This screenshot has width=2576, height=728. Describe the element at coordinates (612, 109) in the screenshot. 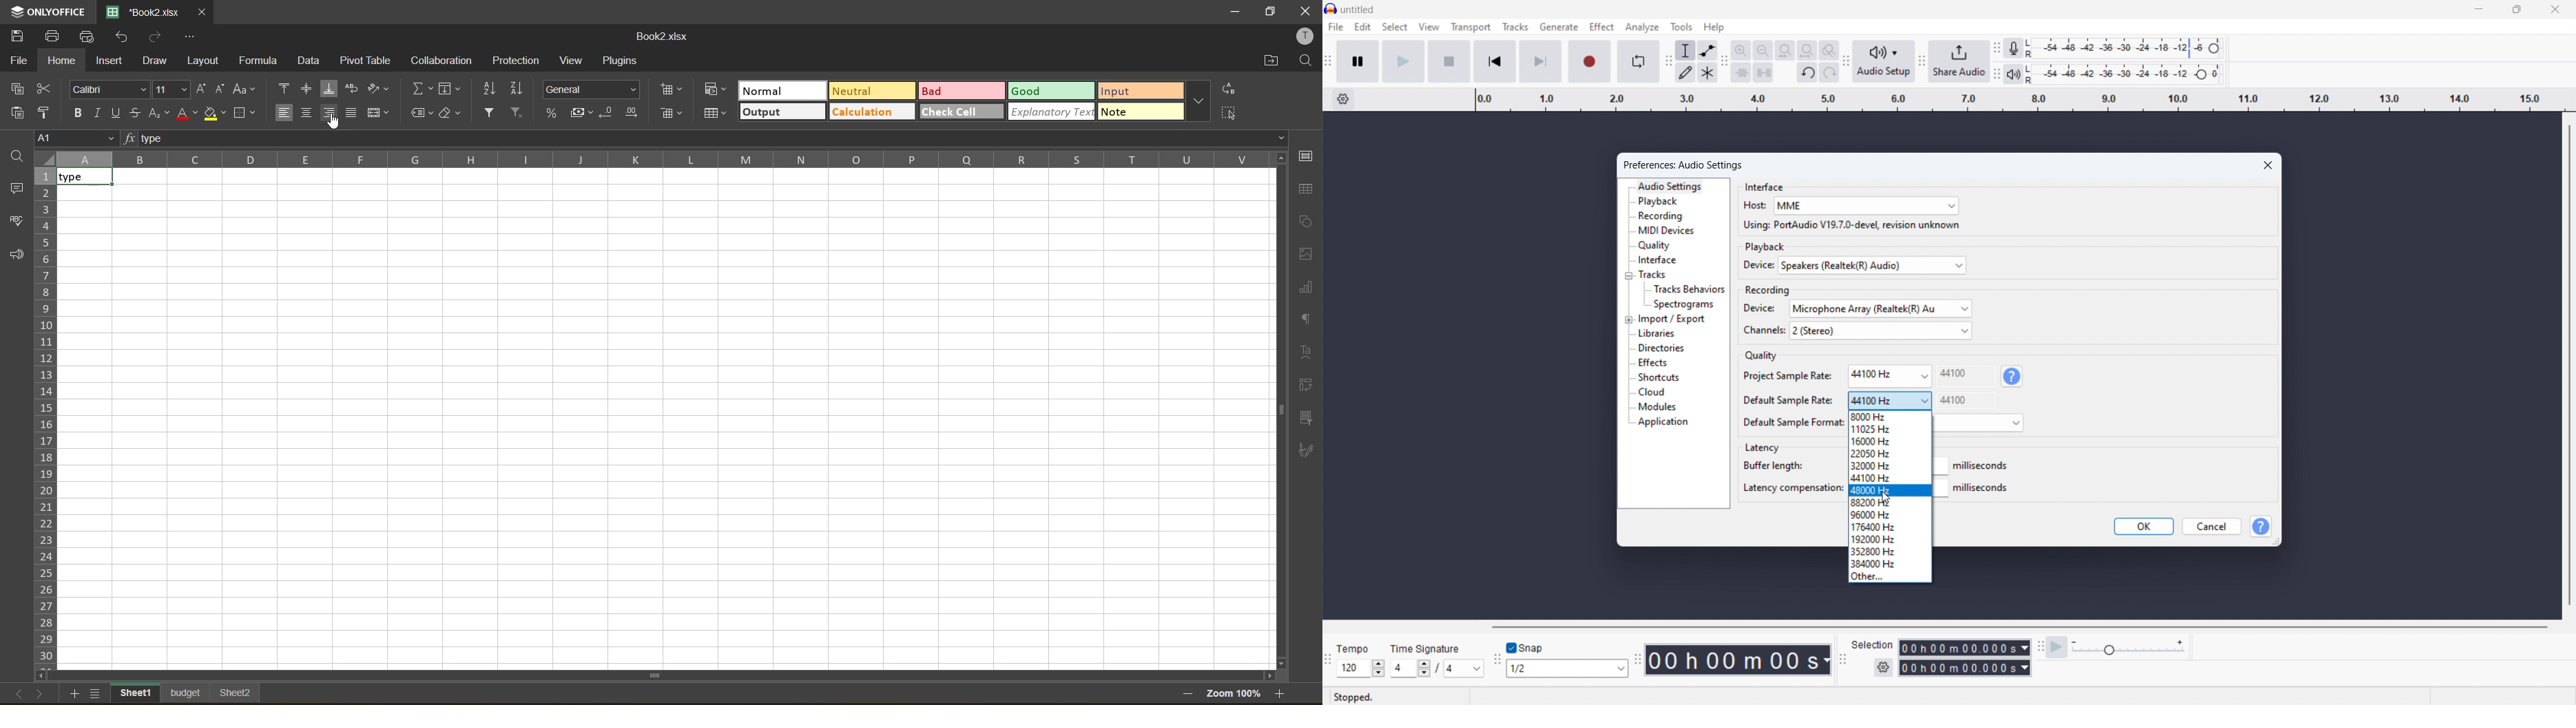

I see `decrease decimal` at that location.